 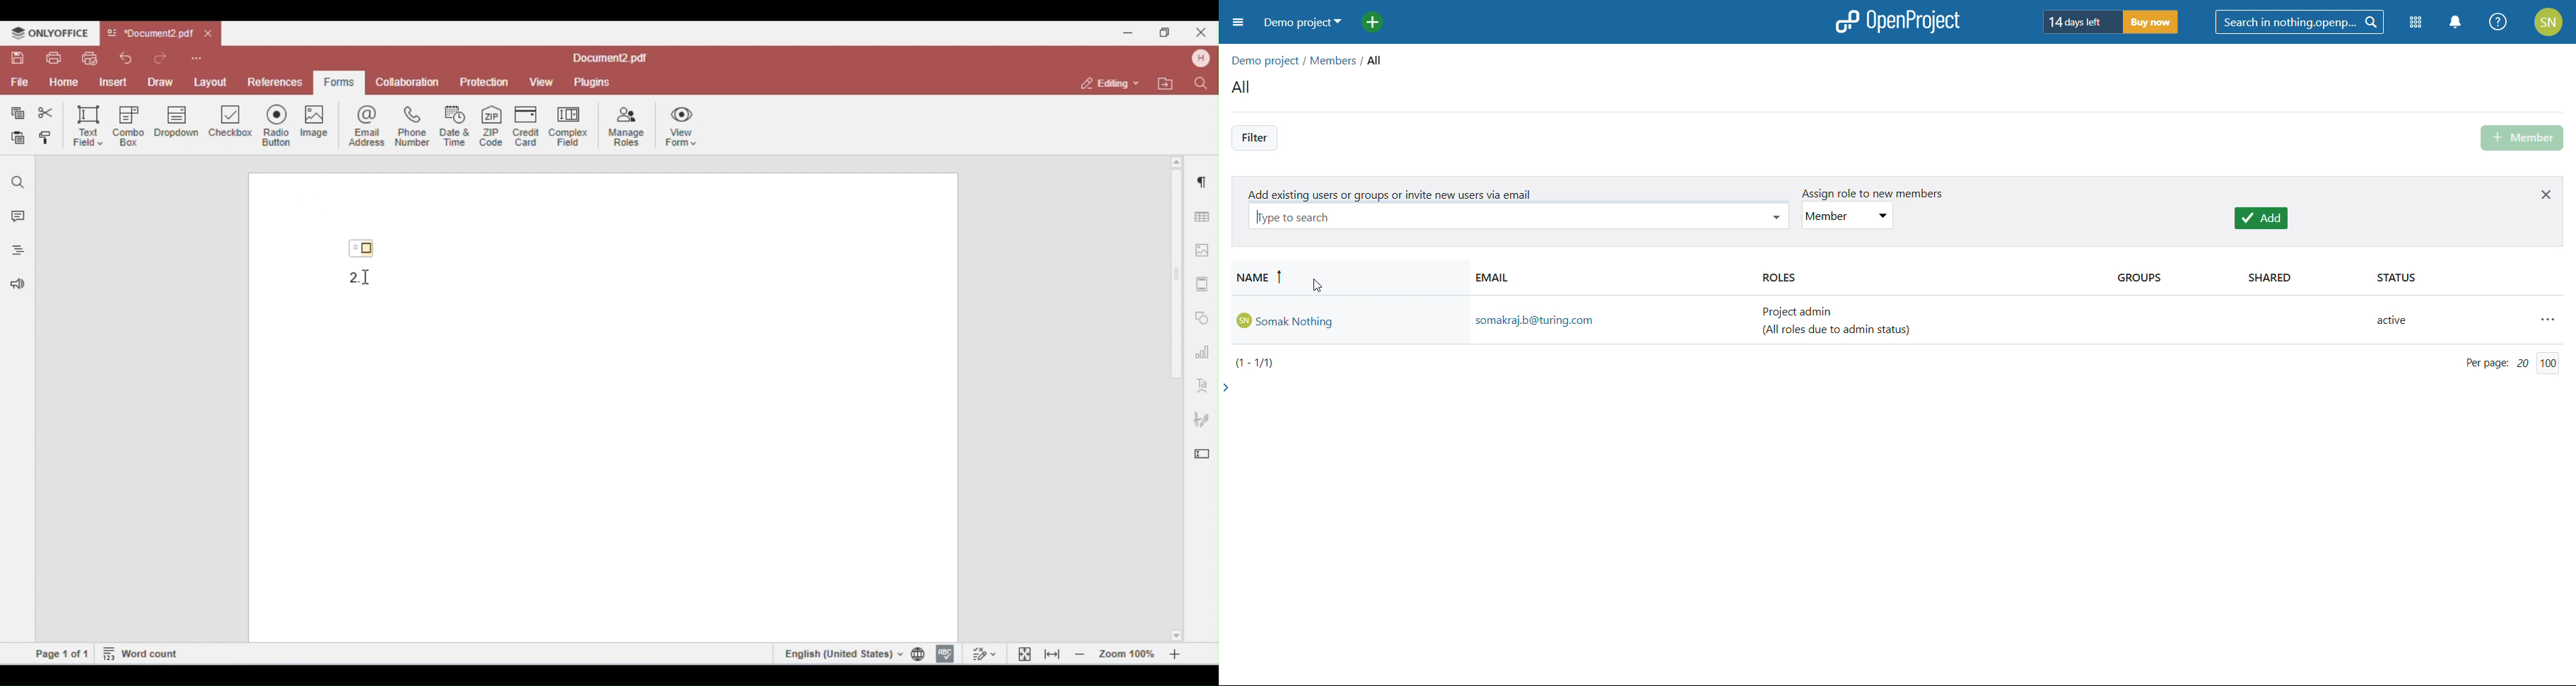 I want to click on demo projects/, so click(x=1267, y=59).